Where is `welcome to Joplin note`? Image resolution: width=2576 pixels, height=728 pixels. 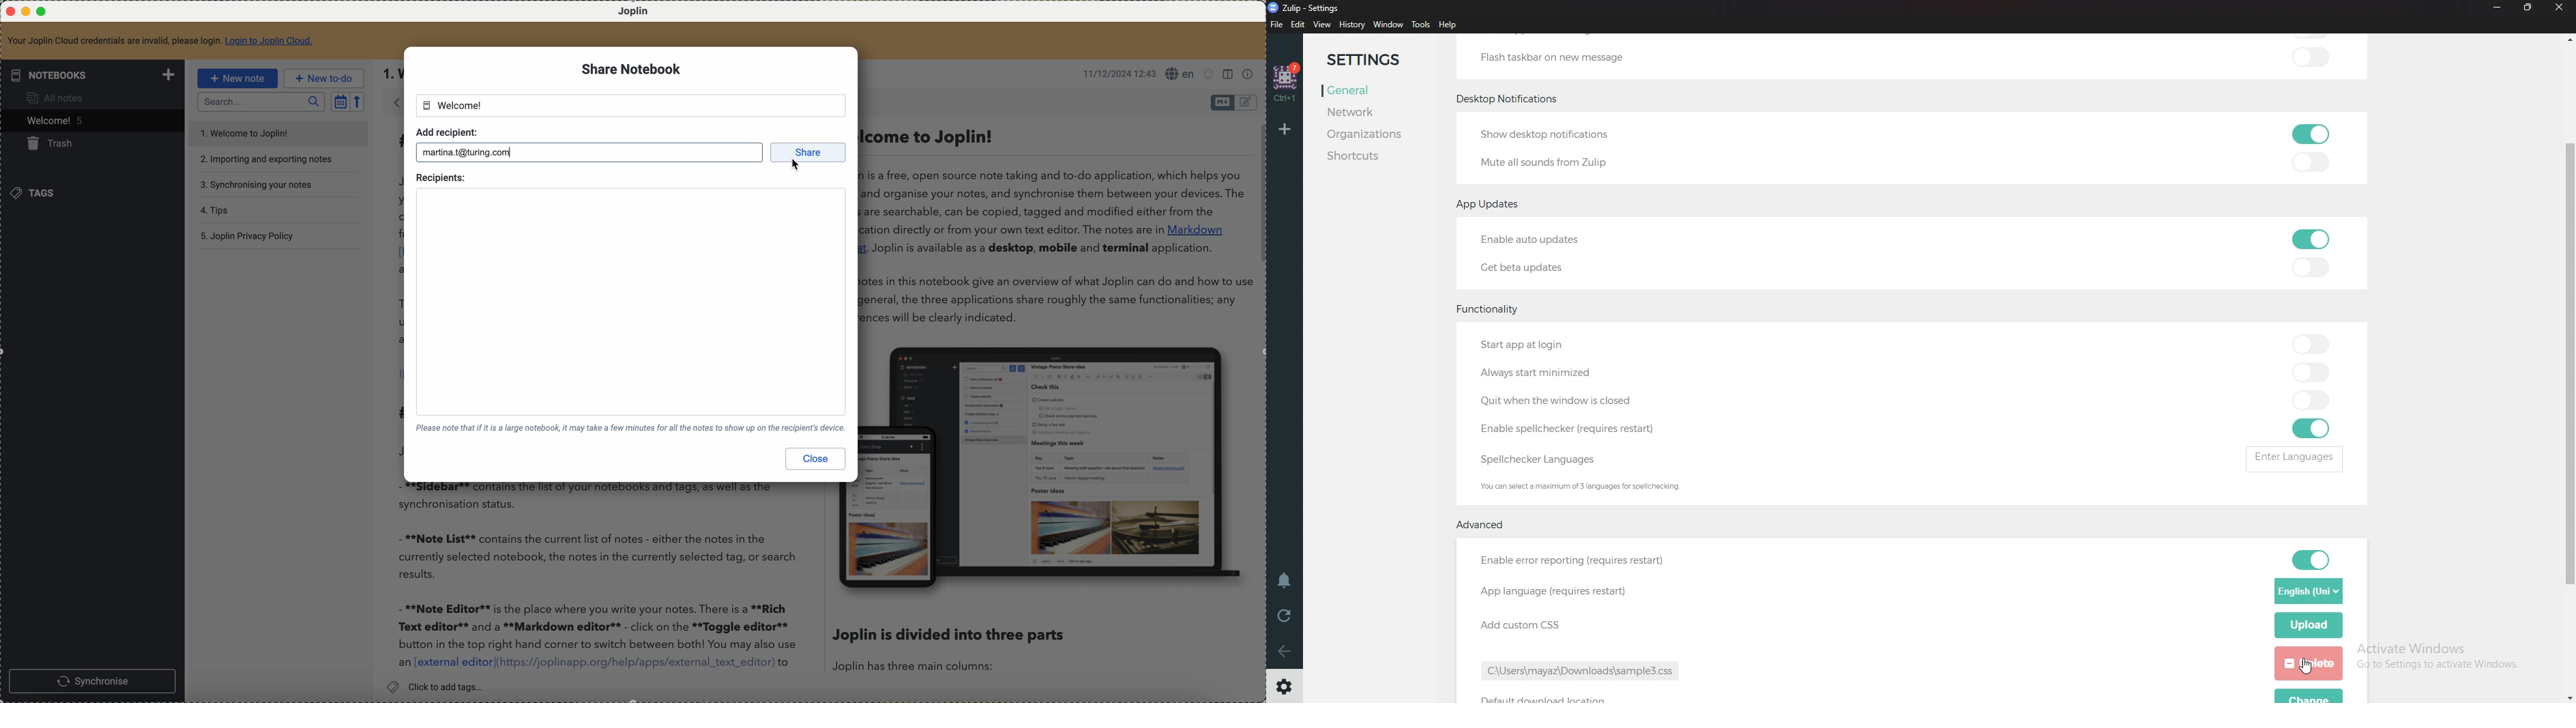
welcome to Joplin note is located at coordinates (276, 132).